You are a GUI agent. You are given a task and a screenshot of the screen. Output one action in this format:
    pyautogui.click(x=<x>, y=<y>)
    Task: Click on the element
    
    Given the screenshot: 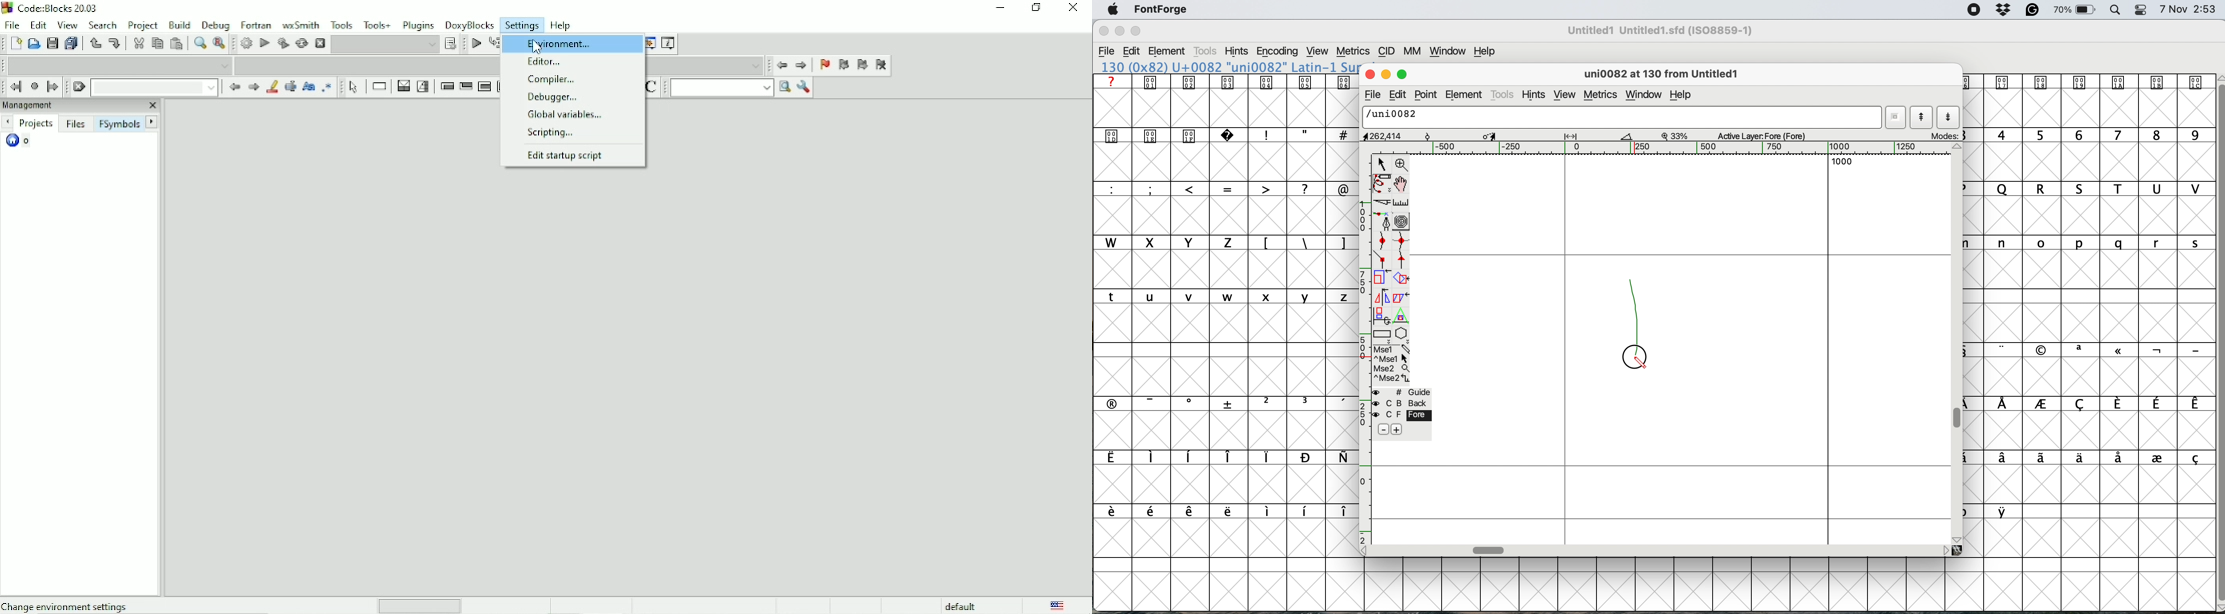 What is the action you would take?
    pyautogui.click(x=1465, y=95)
    